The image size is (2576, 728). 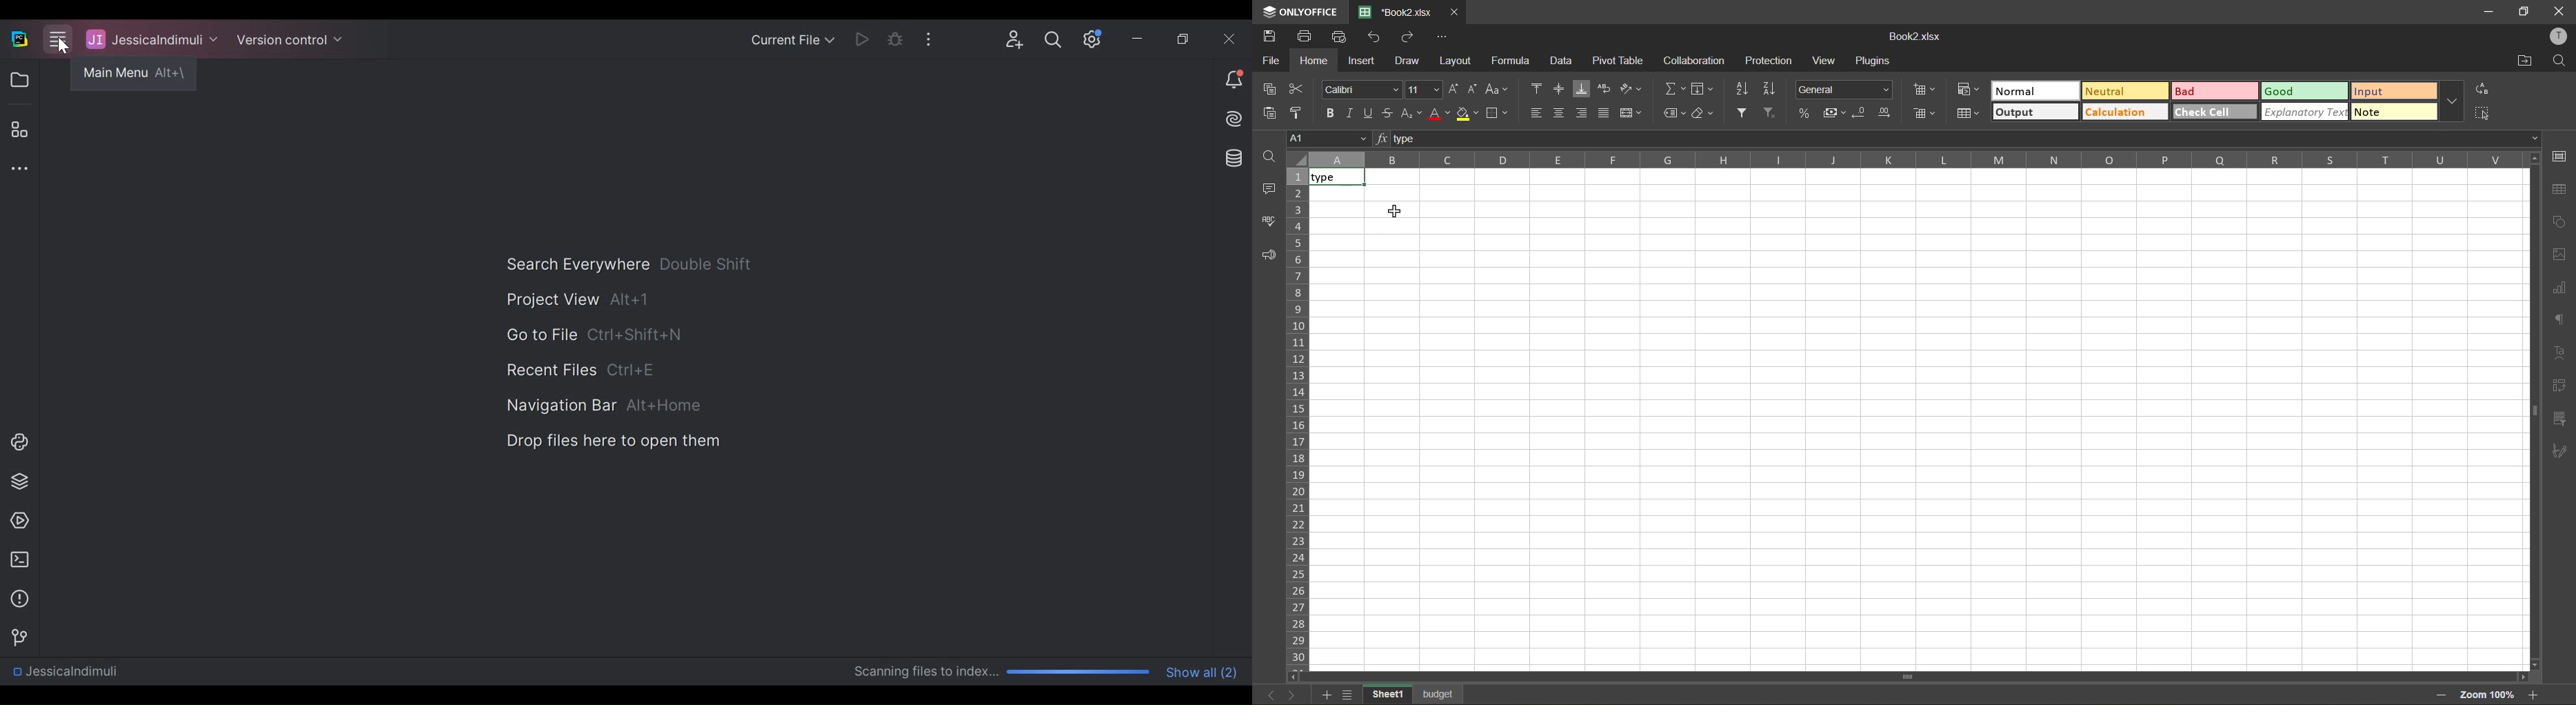 What do you see at coordinates (1771, 59) in the screenshot?
I see `protection` at bounding box center [1771, 59].